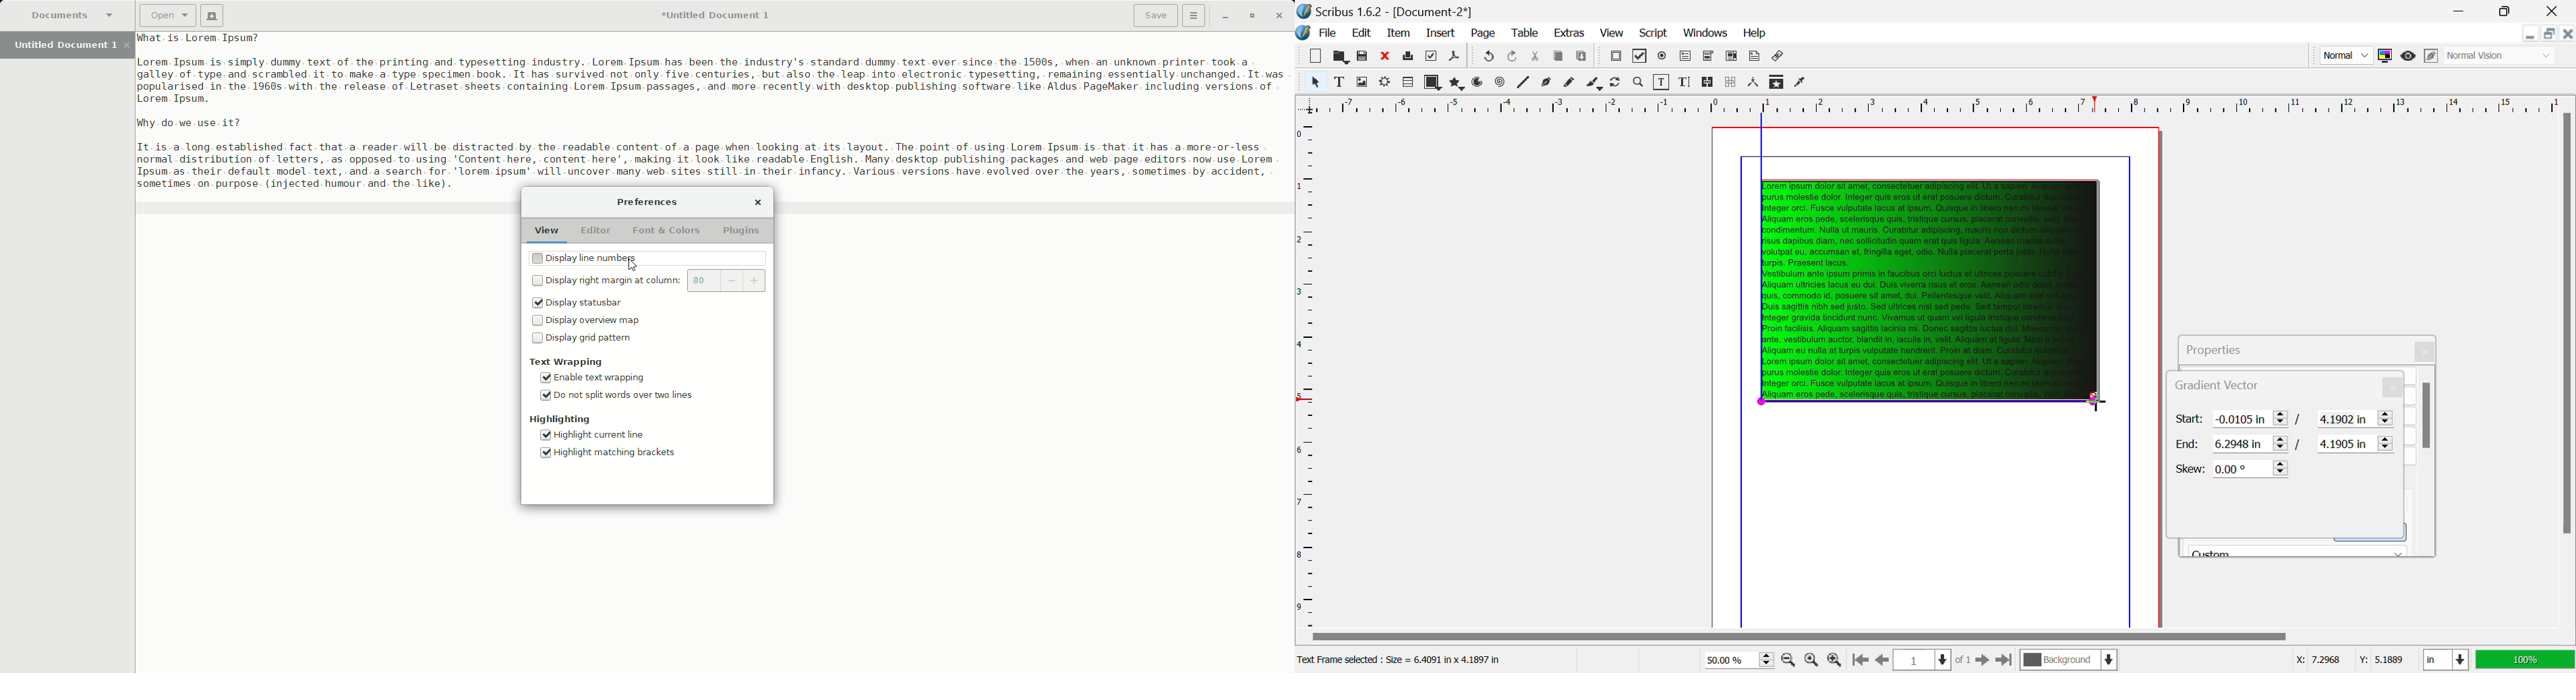 The image size is (2576, 700). I want to click on Select, so click(1315, 81).